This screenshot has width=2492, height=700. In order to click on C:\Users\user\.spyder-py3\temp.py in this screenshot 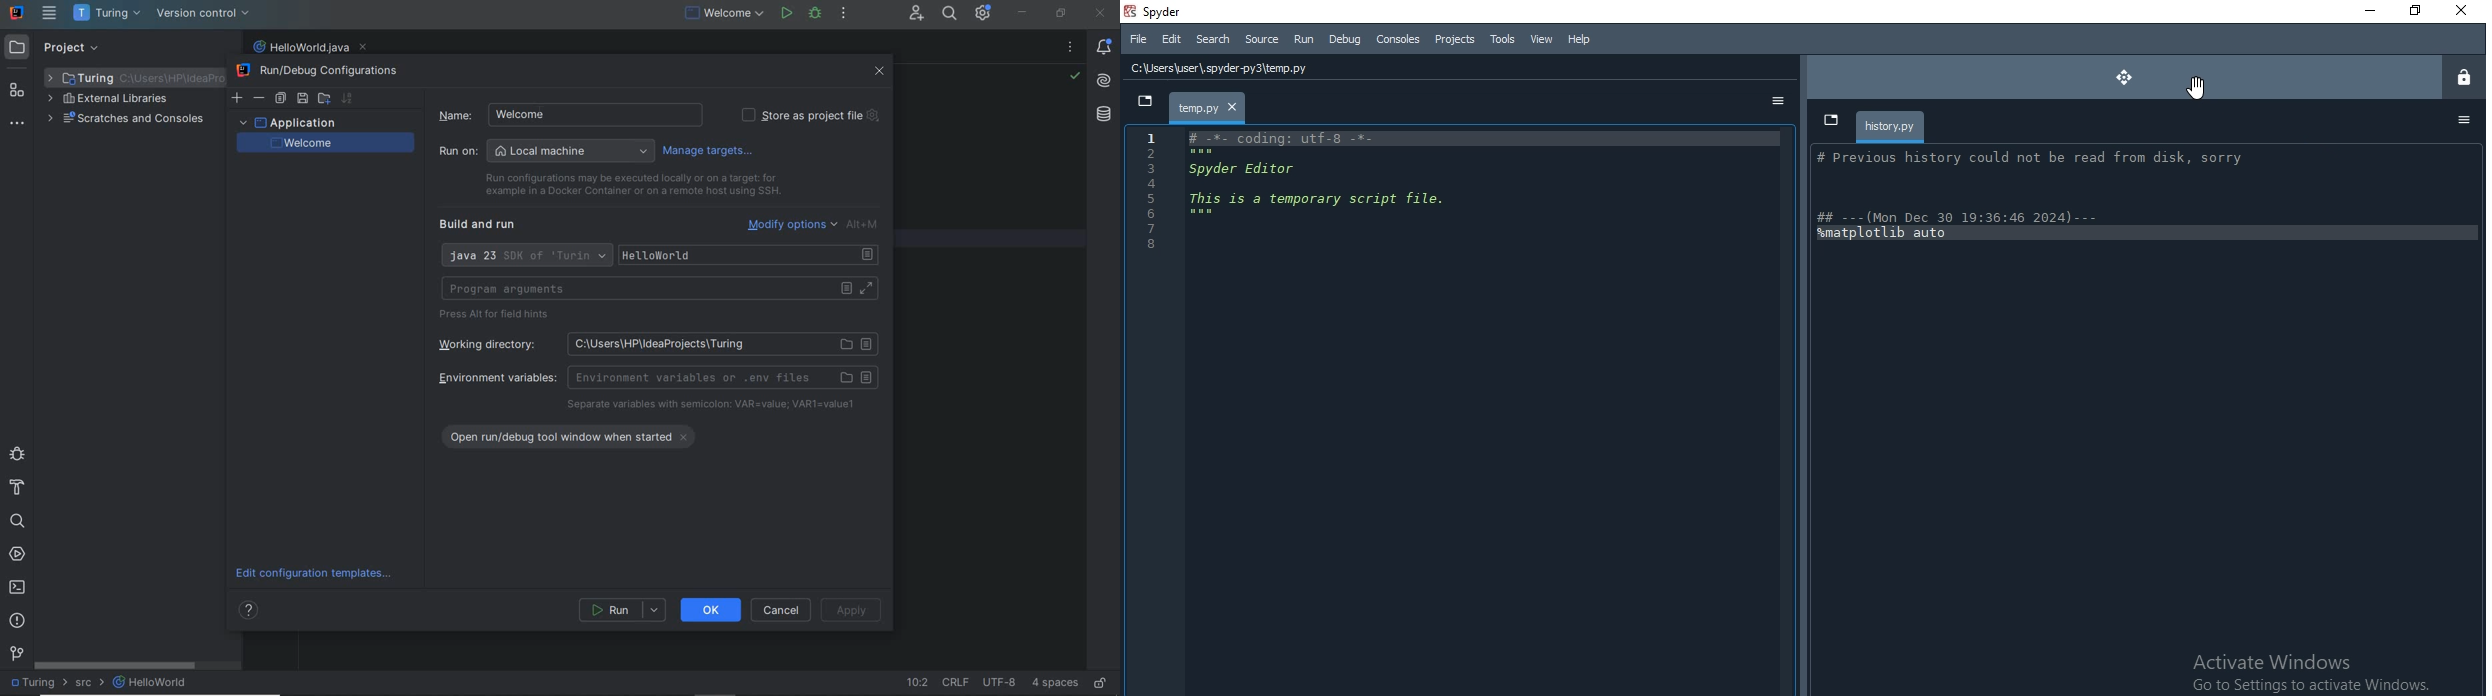, I will do `click(1238, 70)`.